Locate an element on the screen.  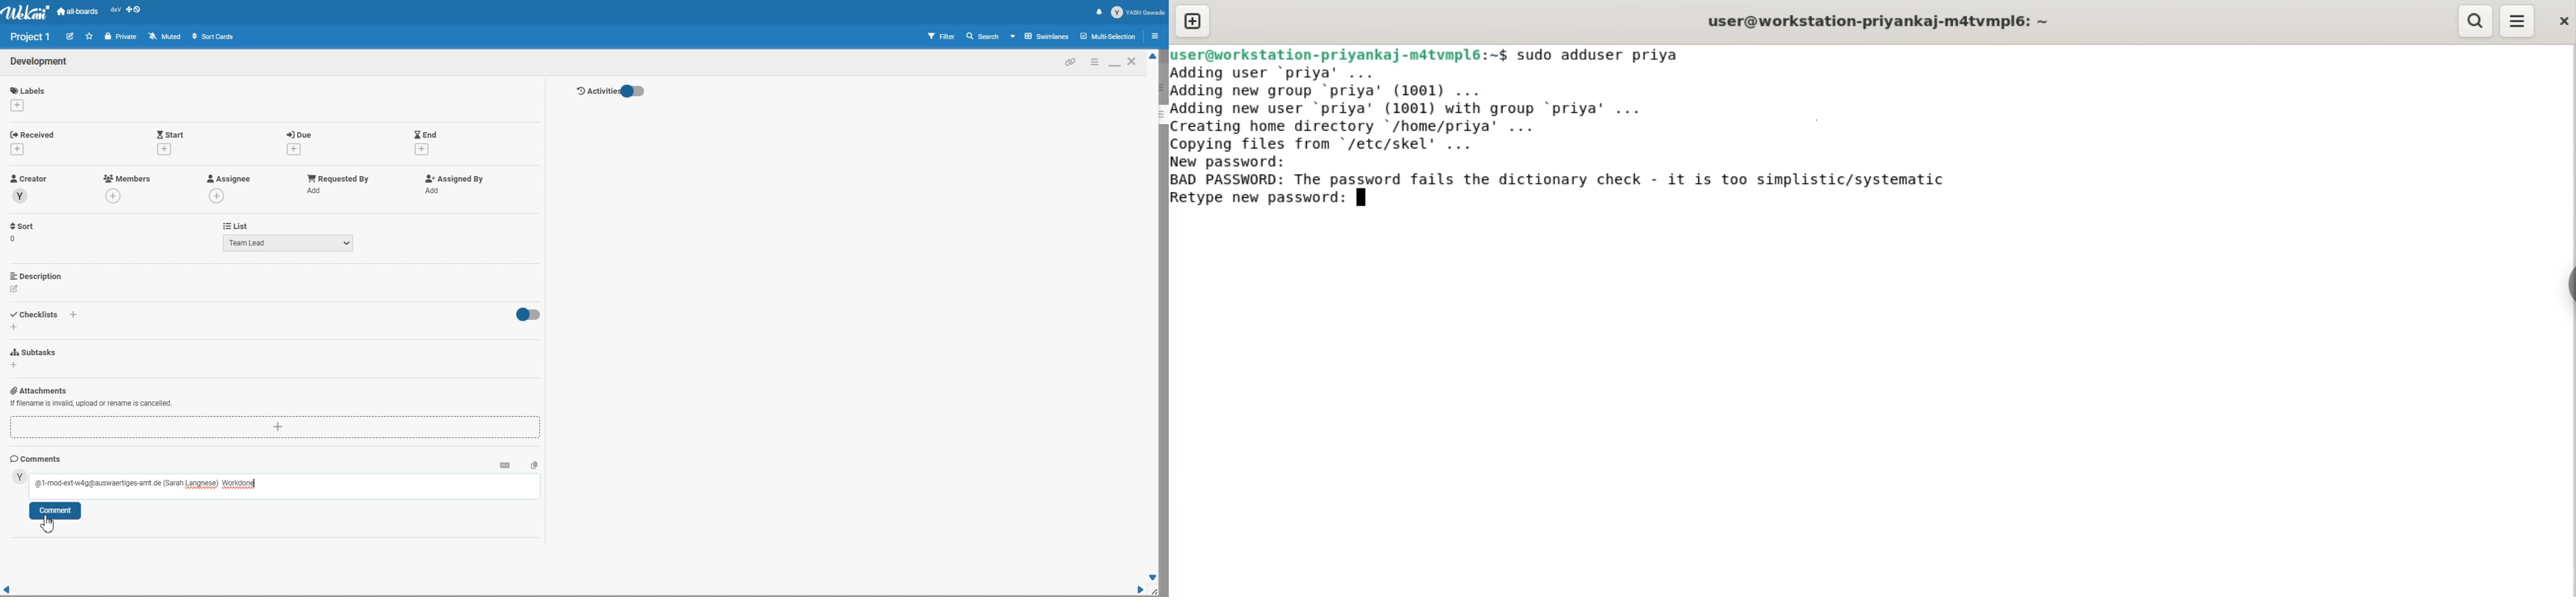
Window Adjuster is located at coordinates (1157, 591).